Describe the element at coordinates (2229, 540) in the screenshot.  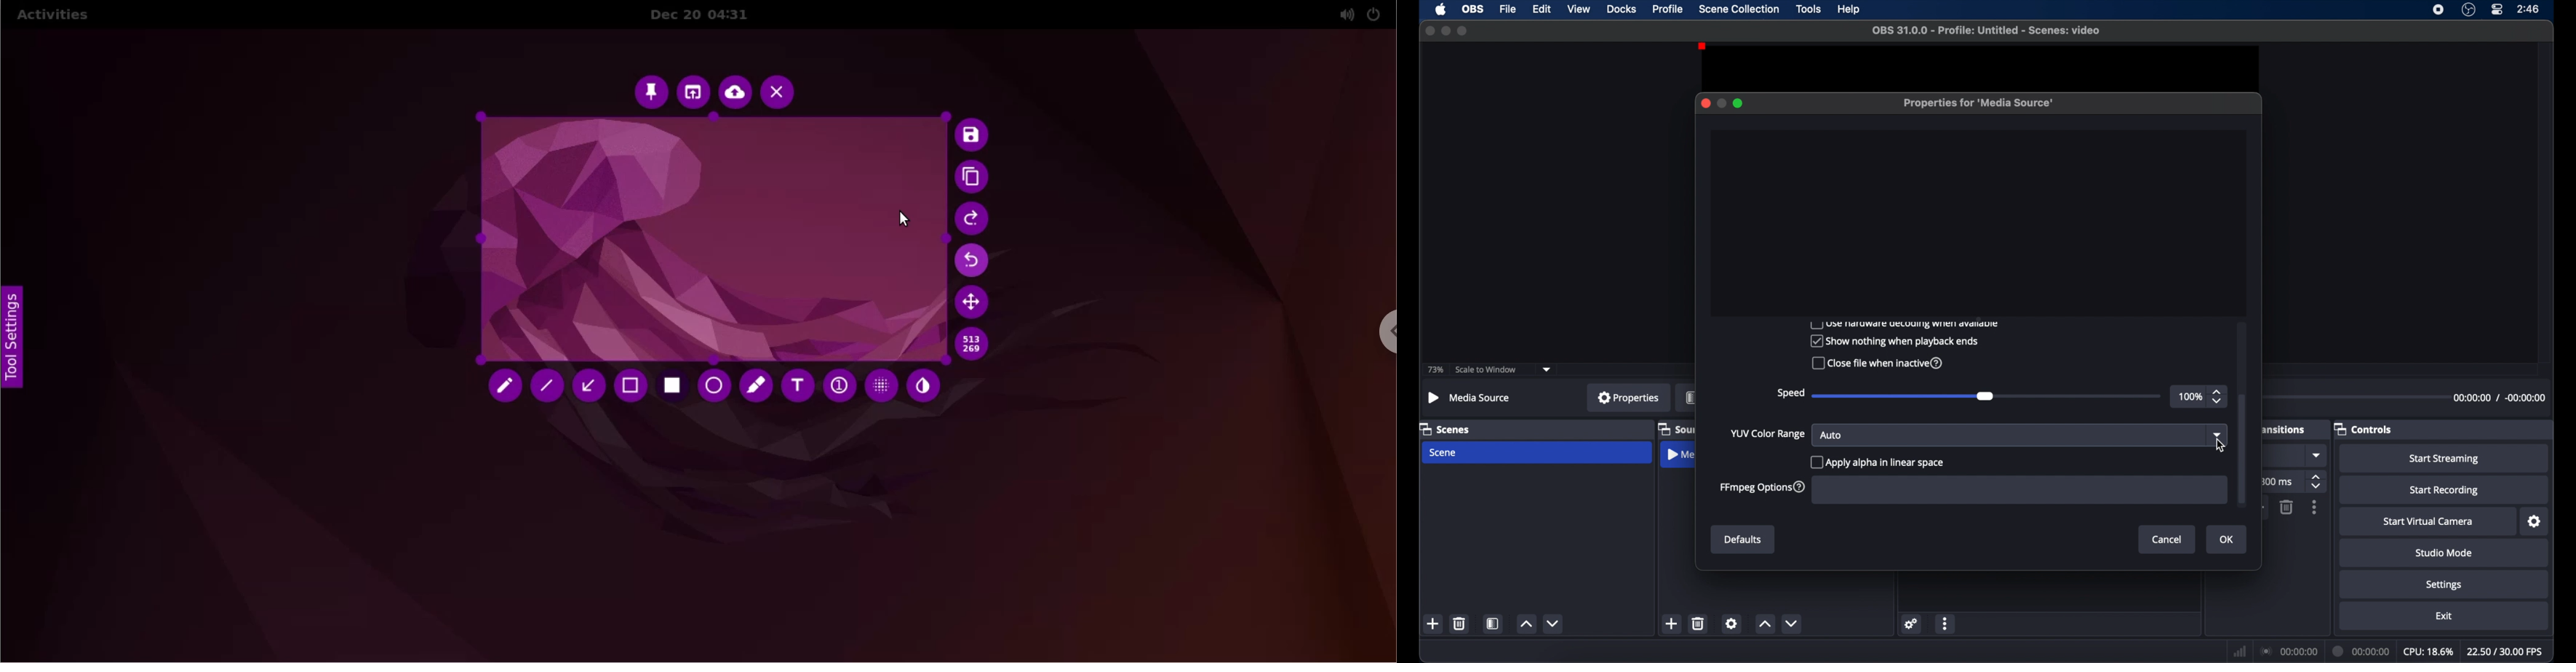
I see `ok` at that location.